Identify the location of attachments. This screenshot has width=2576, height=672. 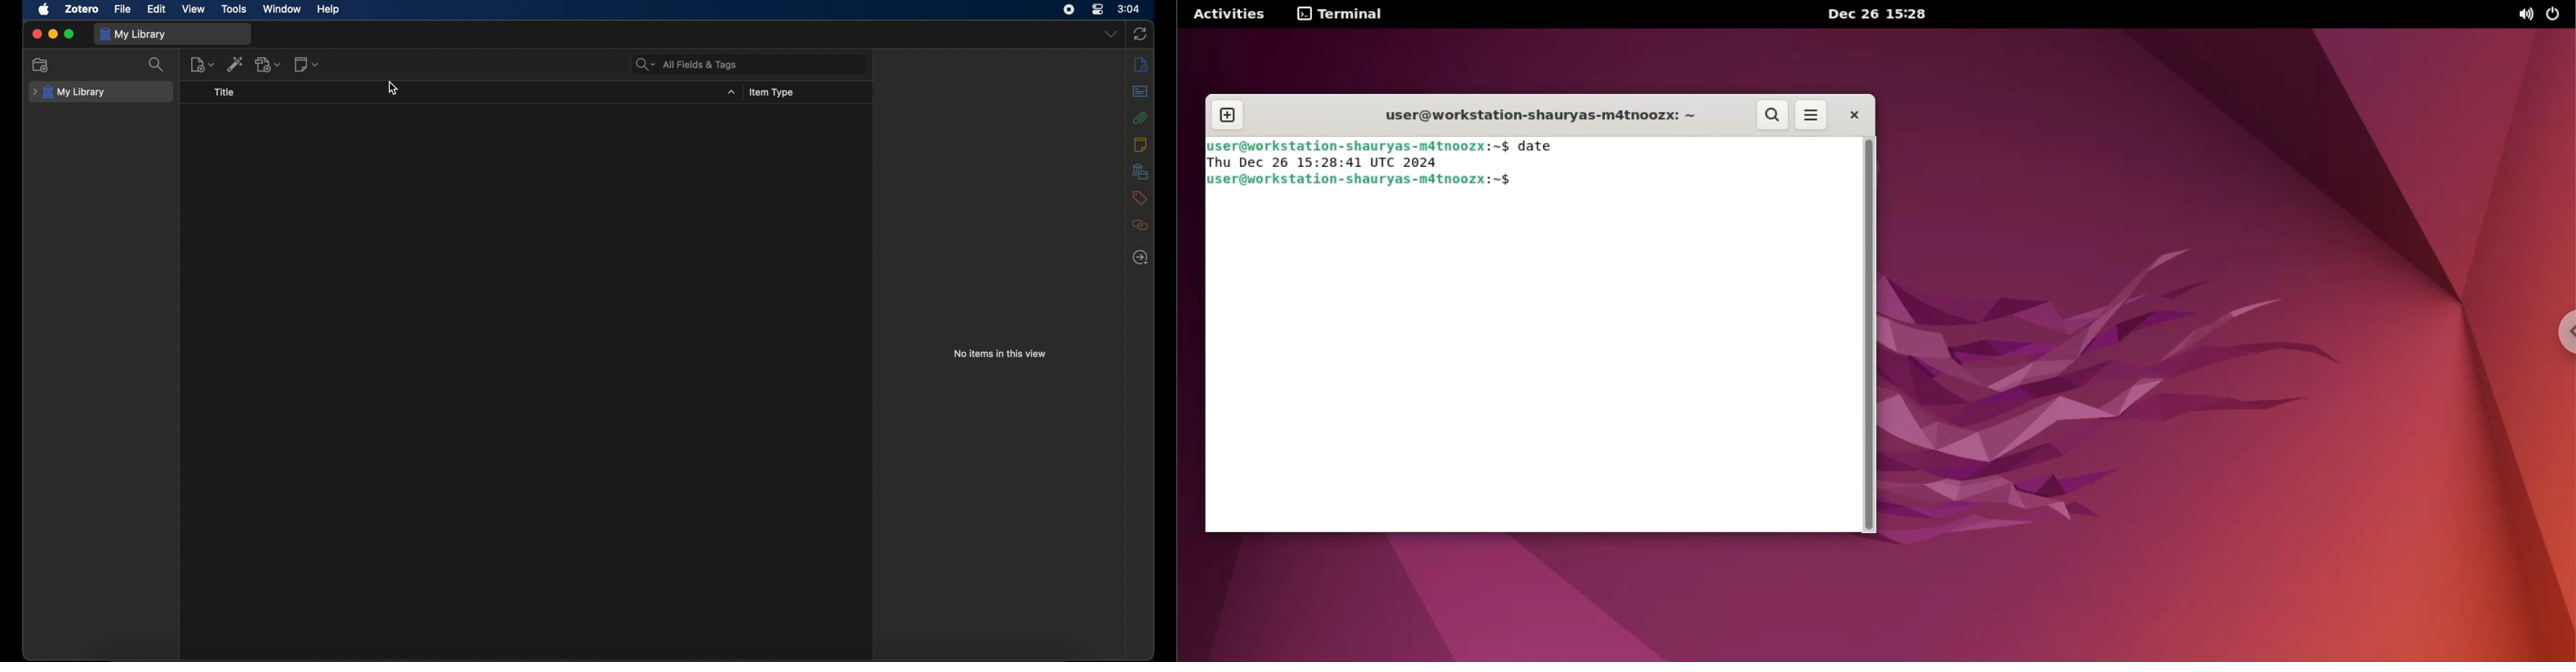
(1140, 118).